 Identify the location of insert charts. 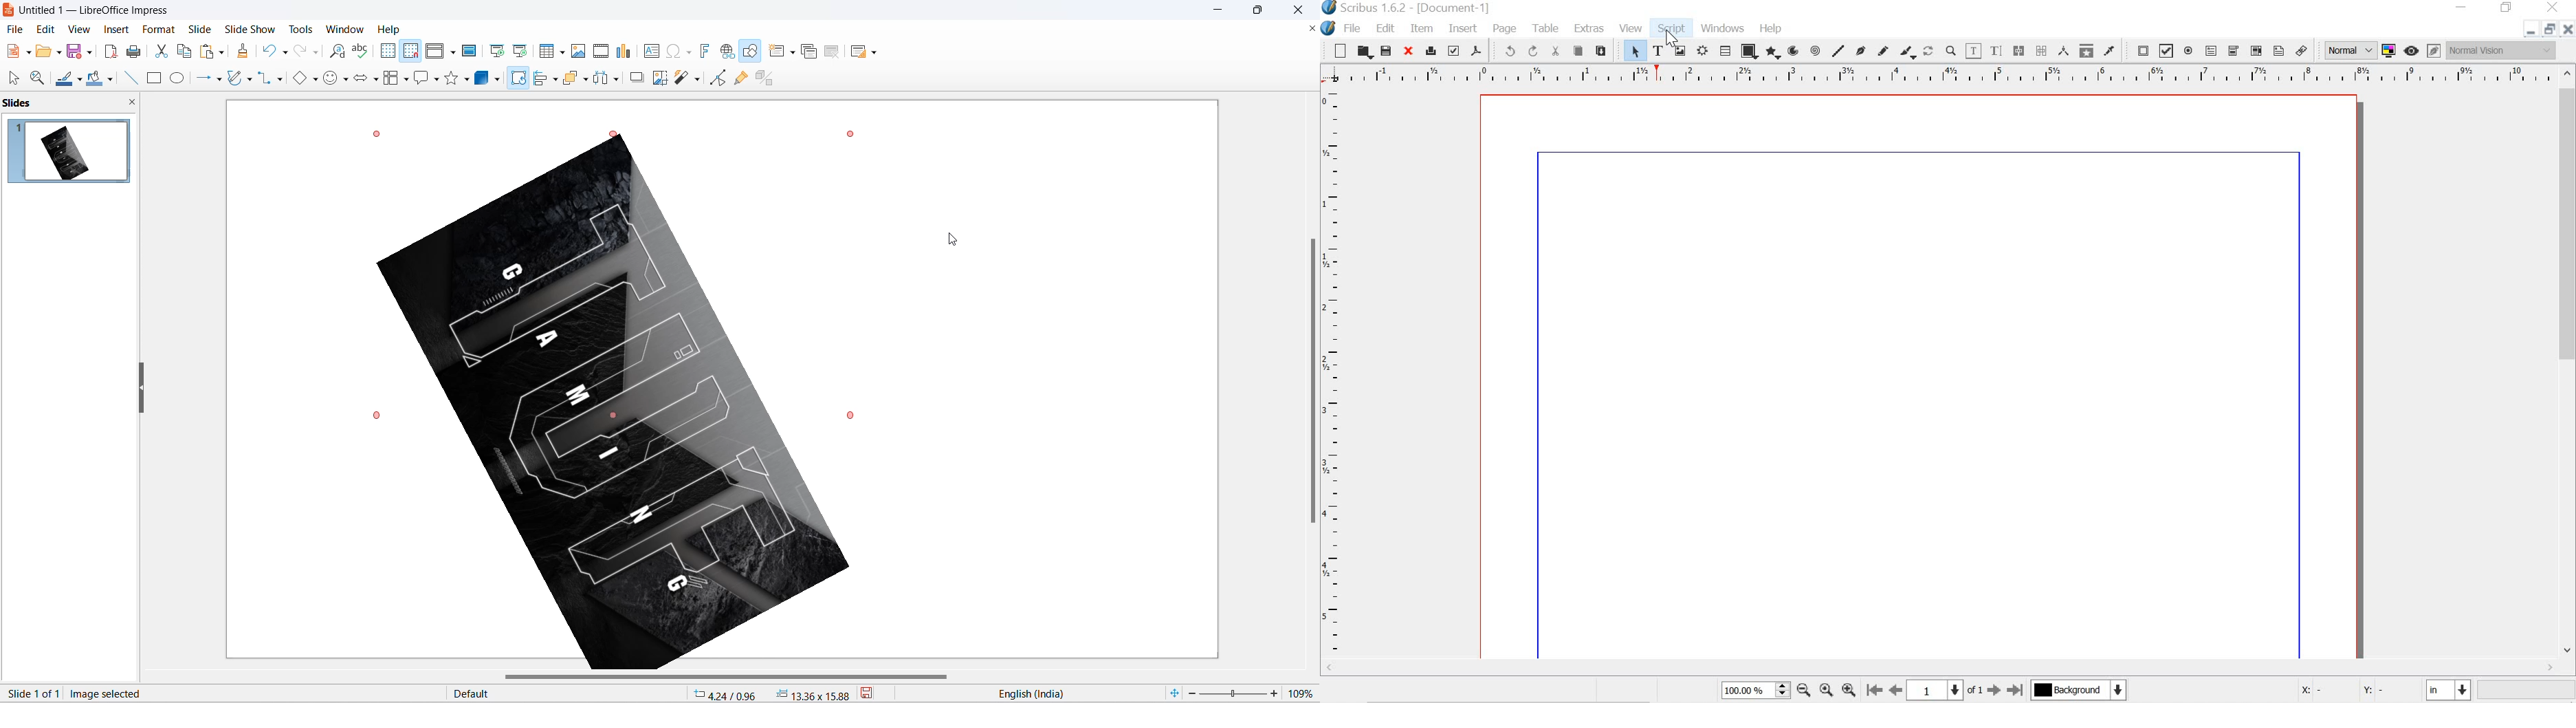
(624, 52).